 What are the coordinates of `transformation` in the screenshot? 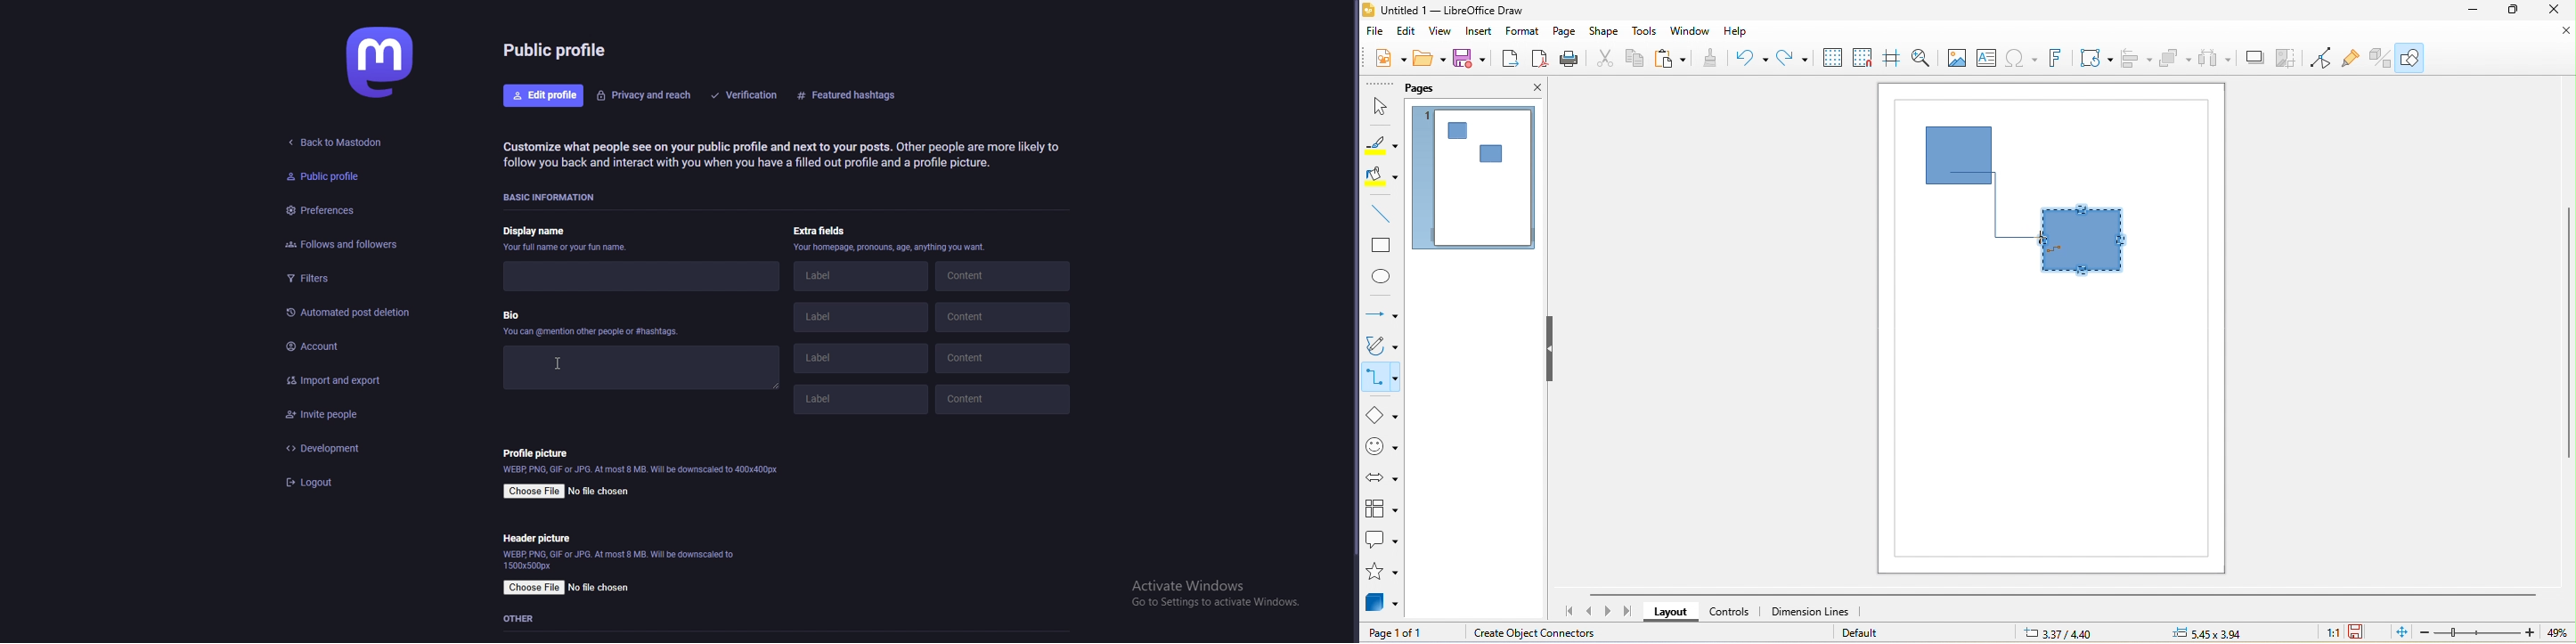 It's located at (2095, 59).